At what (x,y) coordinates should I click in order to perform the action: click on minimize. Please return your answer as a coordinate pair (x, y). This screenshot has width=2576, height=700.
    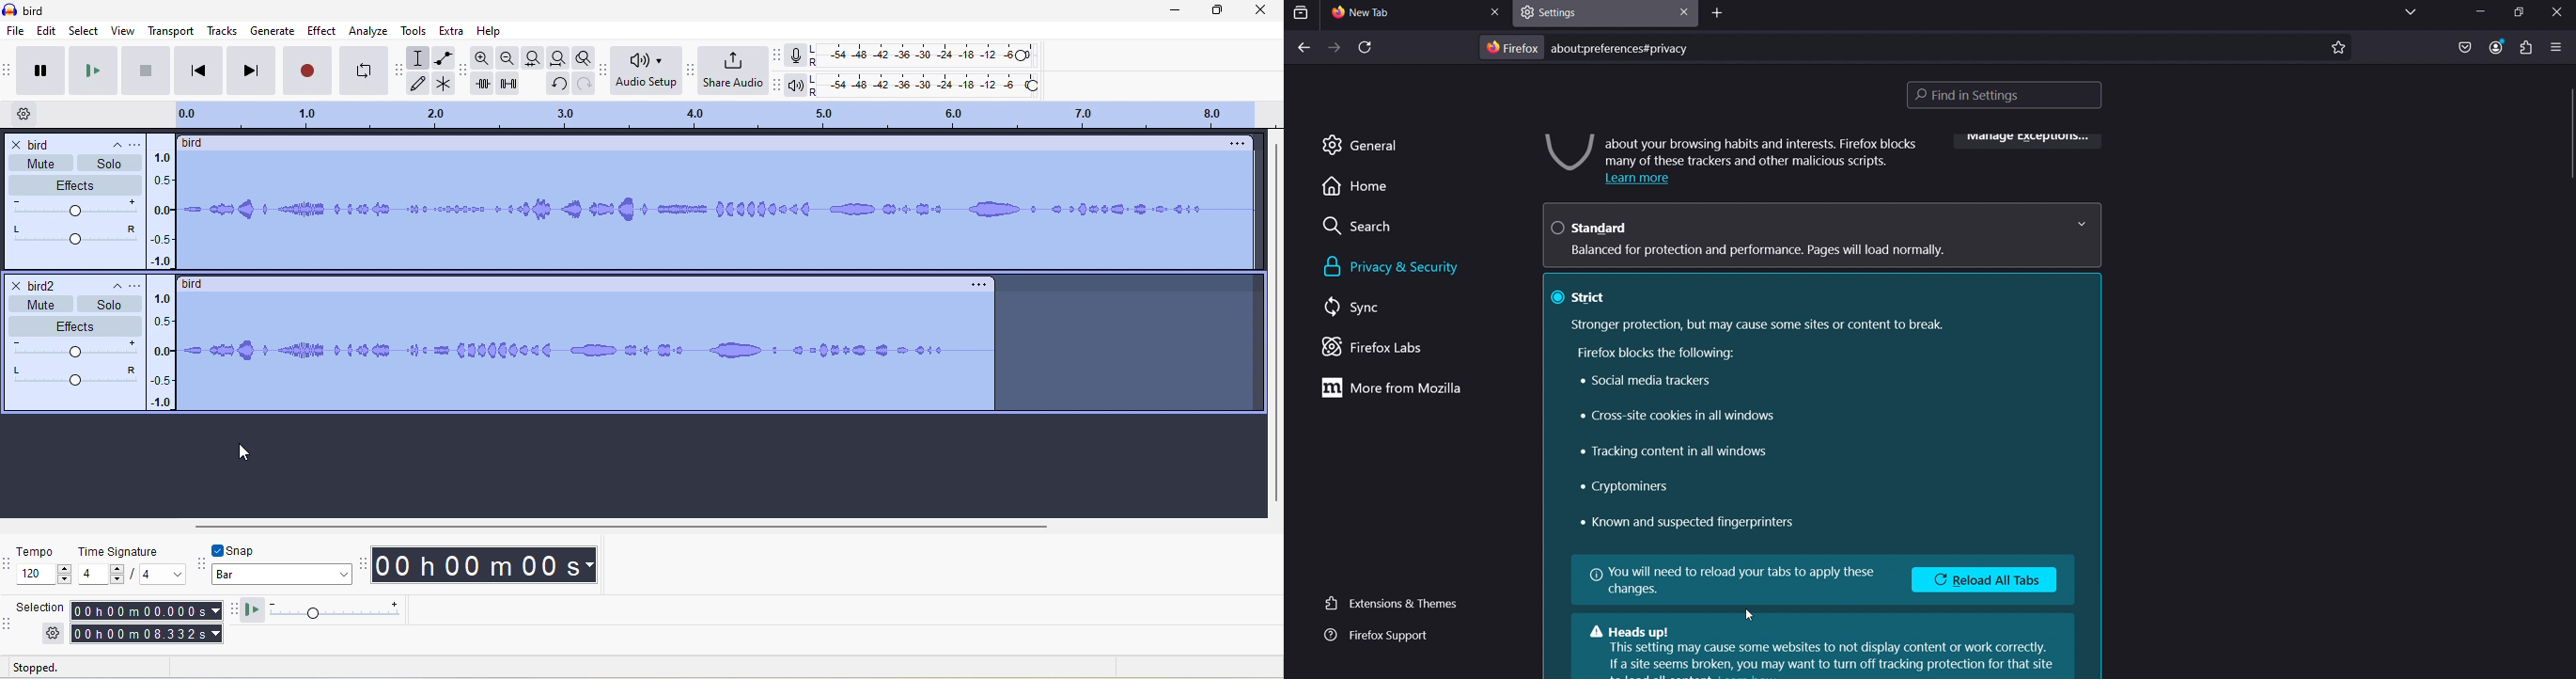
    Looking at the image, I should click on (1176, 11).